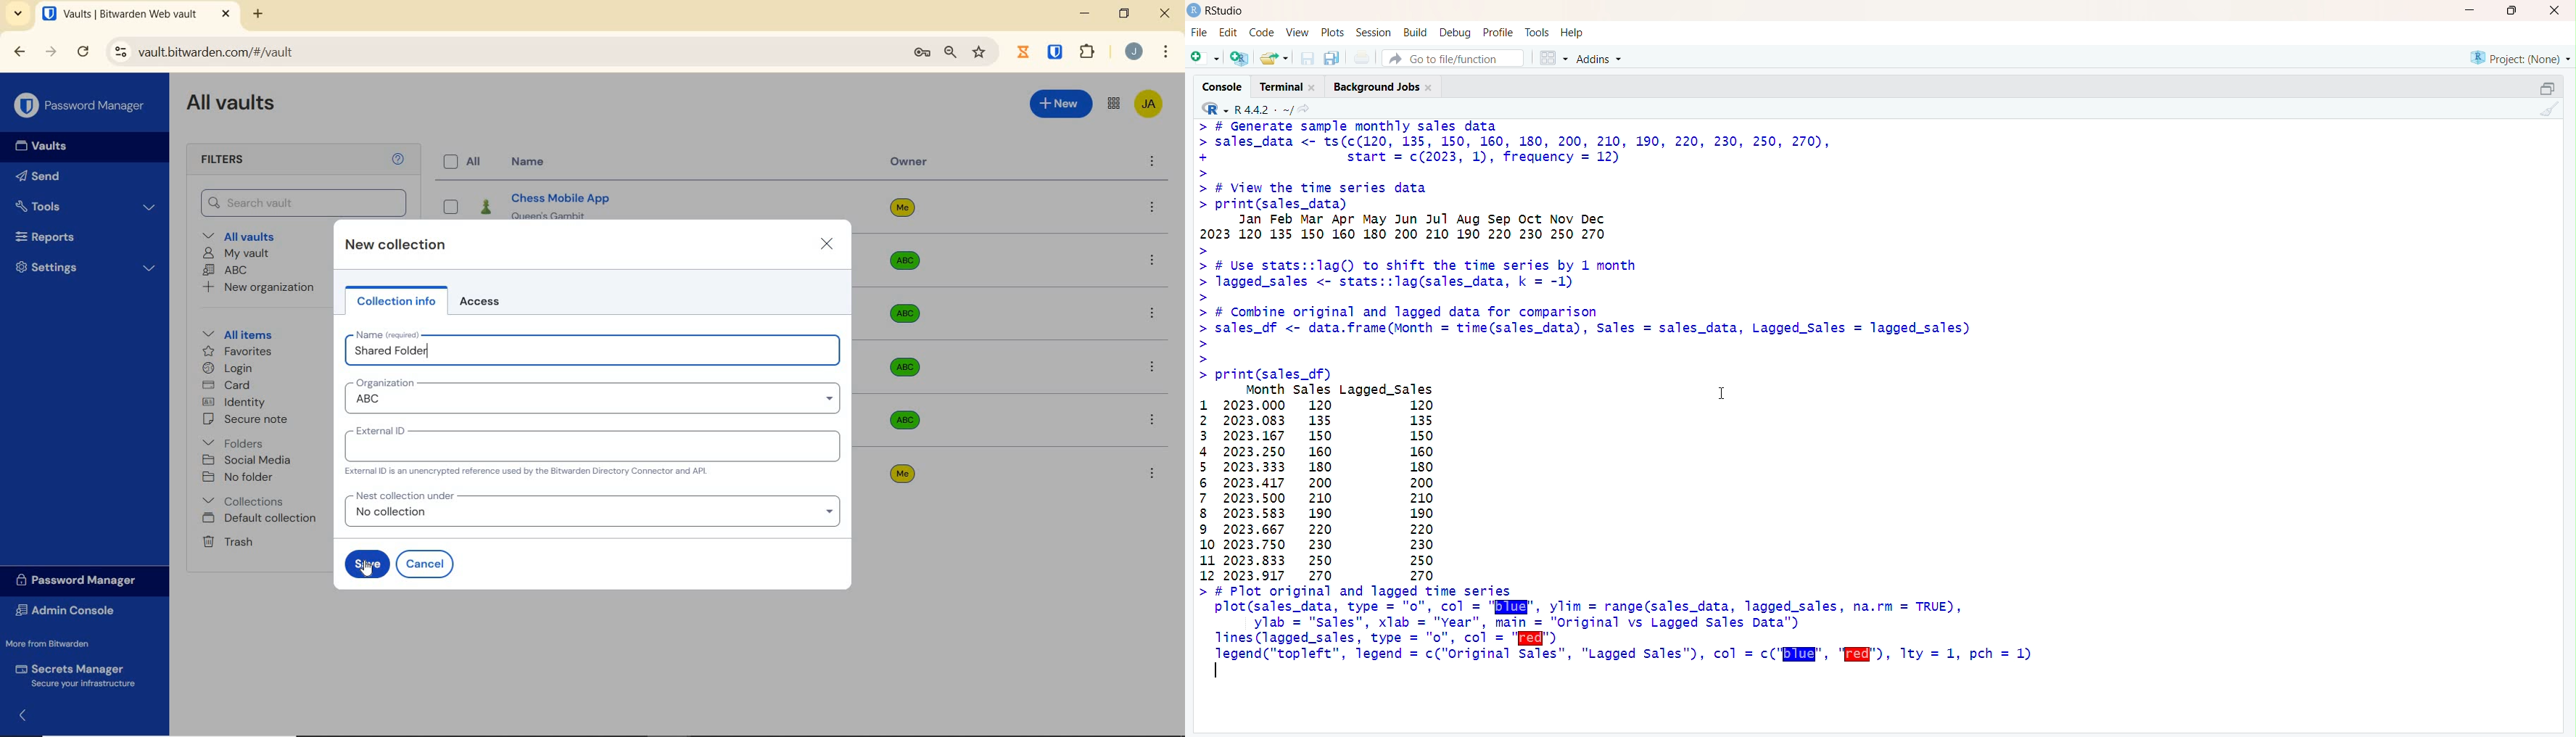 The height and width of the screenshot is (756, 2576). What do you see at coordinates (1087, 13) in the screenshot?
I see `minimize` at bounding box center [1087, 13].